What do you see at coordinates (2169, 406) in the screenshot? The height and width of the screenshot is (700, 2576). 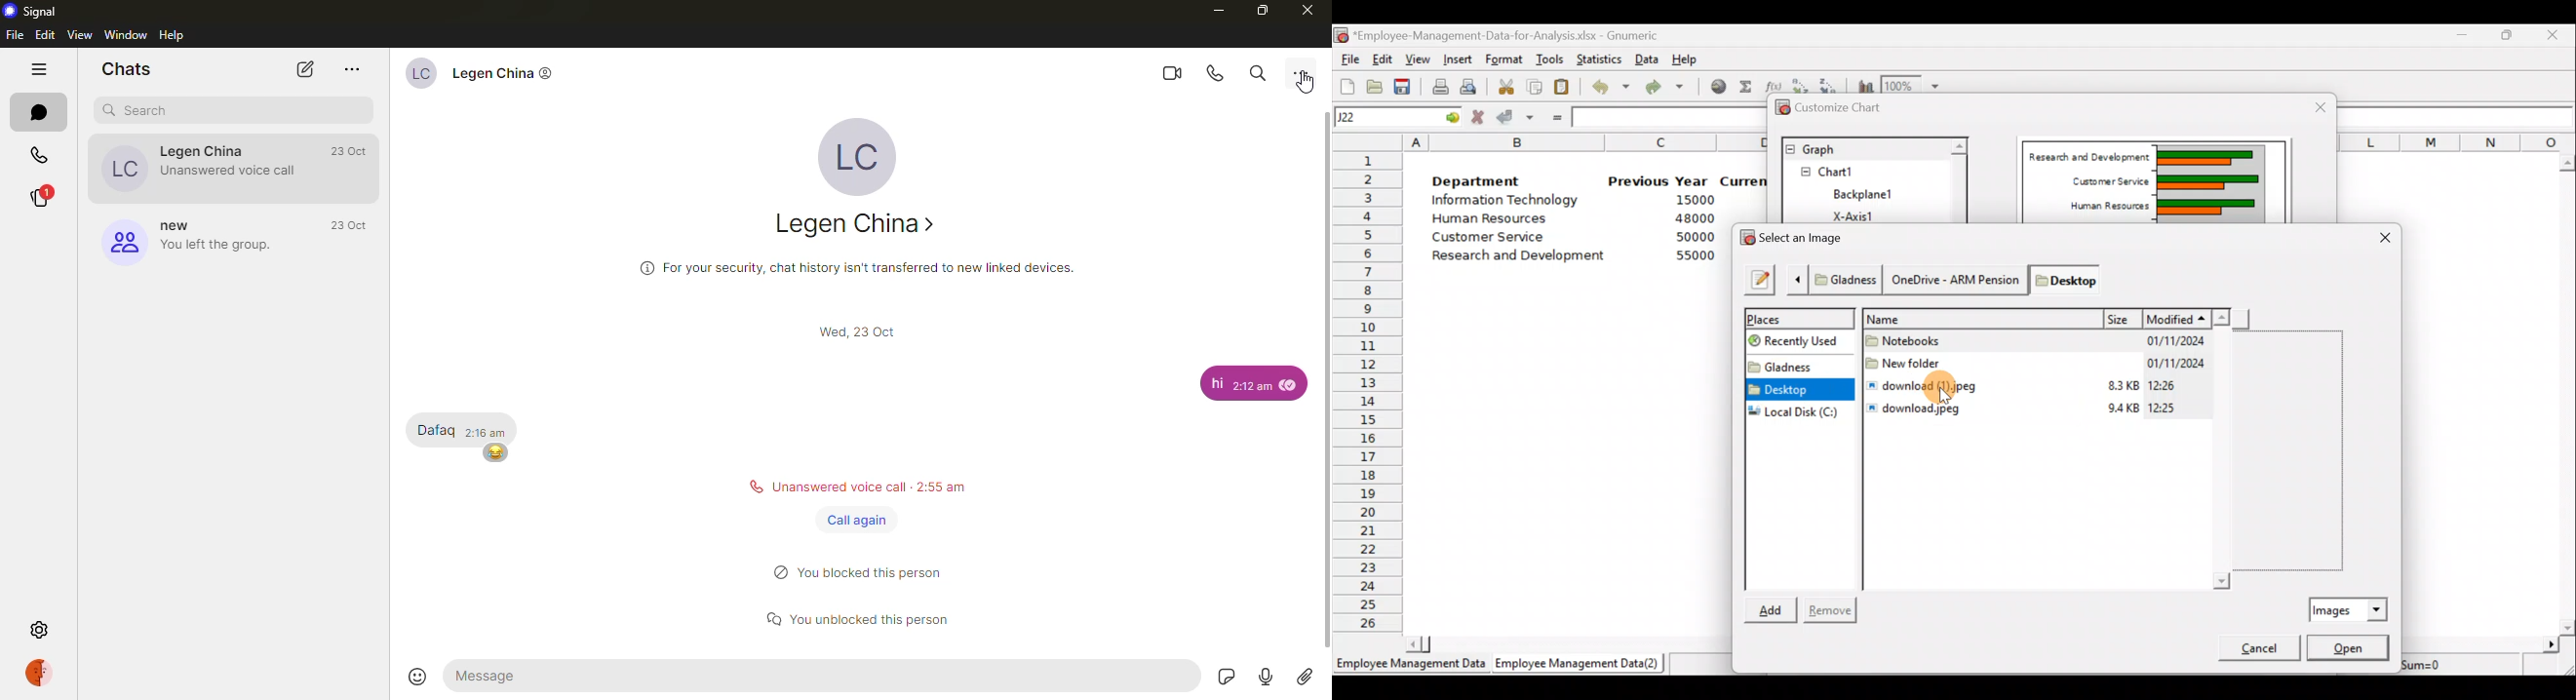 I see `12:25` at bounding box center [2169, 406].